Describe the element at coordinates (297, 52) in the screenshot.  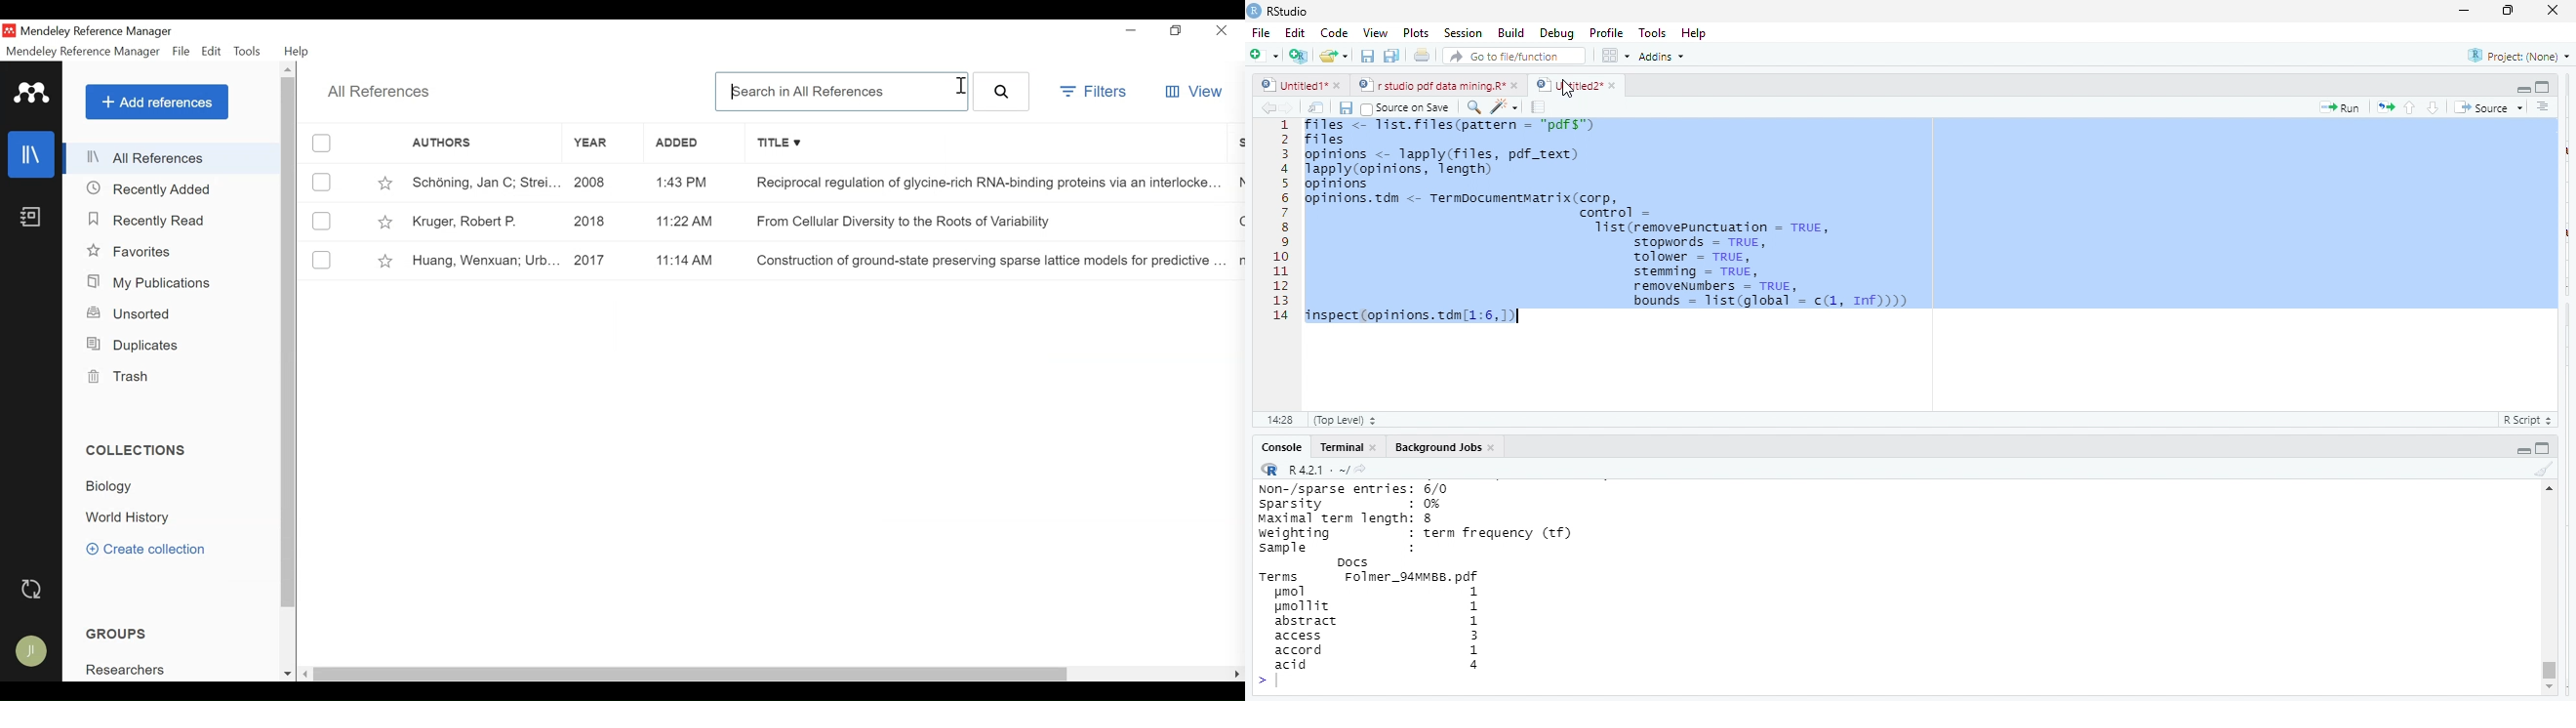
I see `Help` at that location.